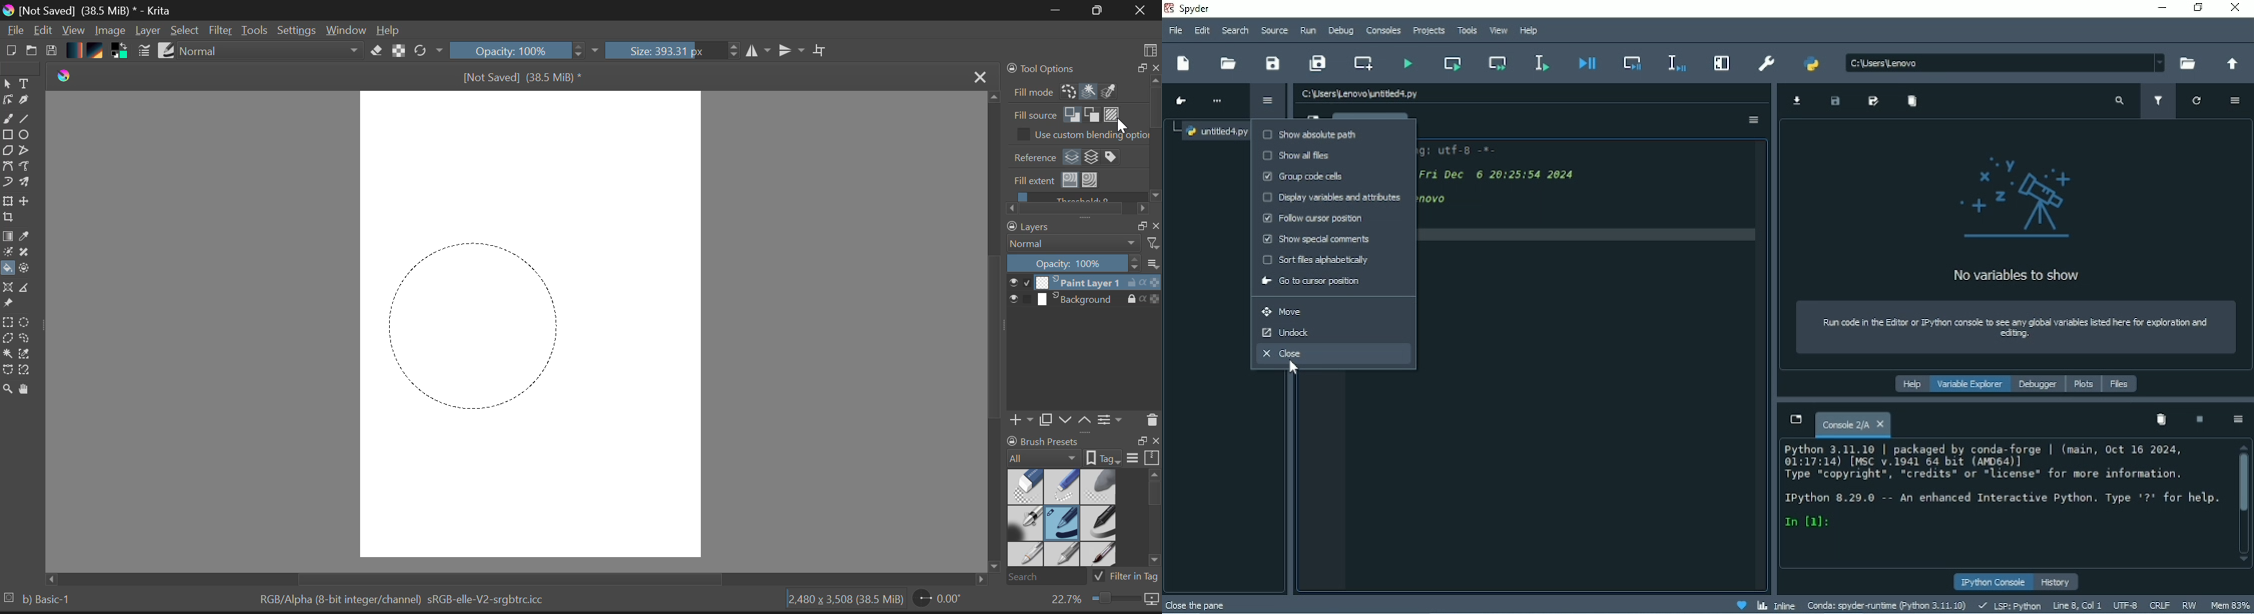 This screenshot has width=2268, height=616. Describe the element at coordinates (1341, 32) in the screenshot. I see `Debug` at that location.